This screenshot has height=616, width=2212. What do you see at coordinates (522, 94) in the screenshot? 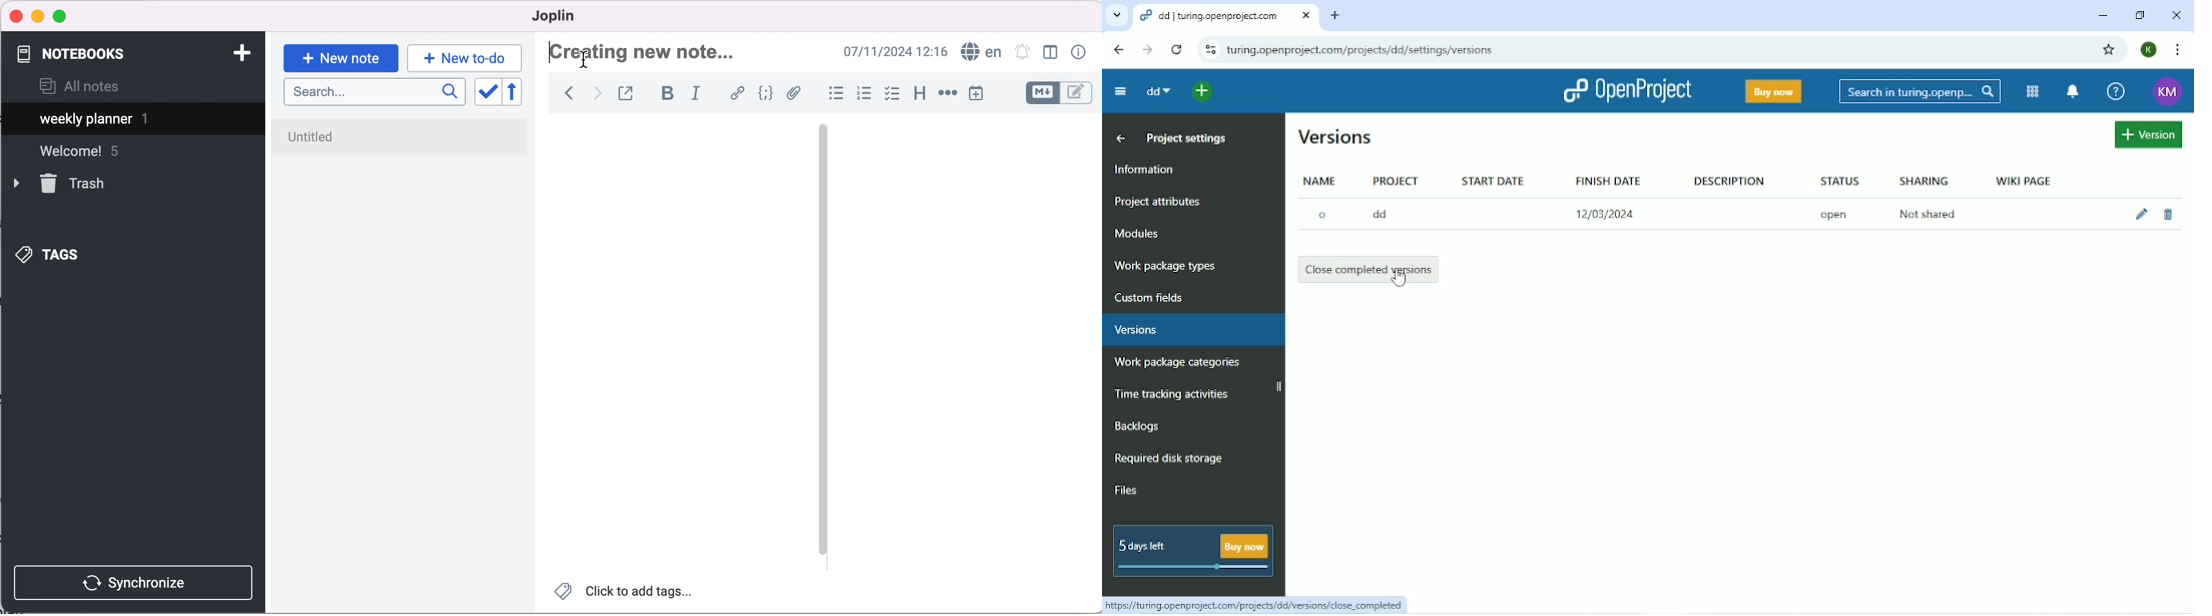
I see `reverse sort order` at bounding box center [522, 94].